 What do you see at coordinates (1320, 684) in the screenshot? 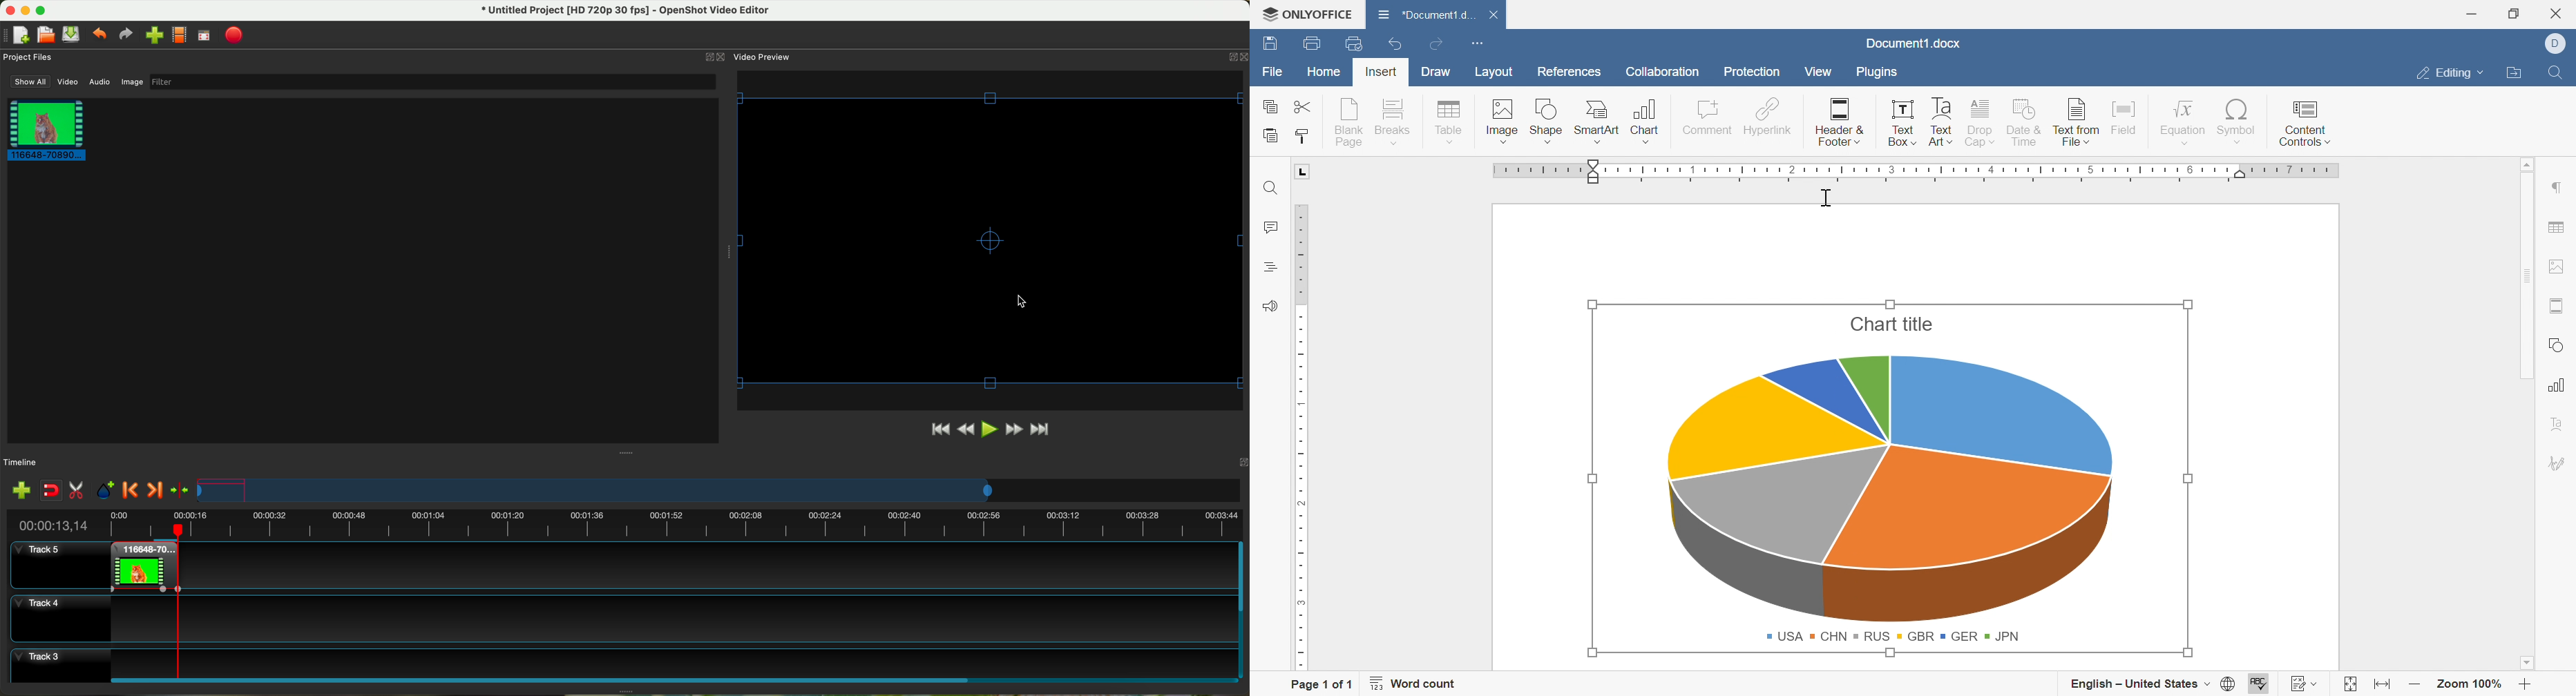
I see `Page 1 of 1` at bounding box center [1320, 684].